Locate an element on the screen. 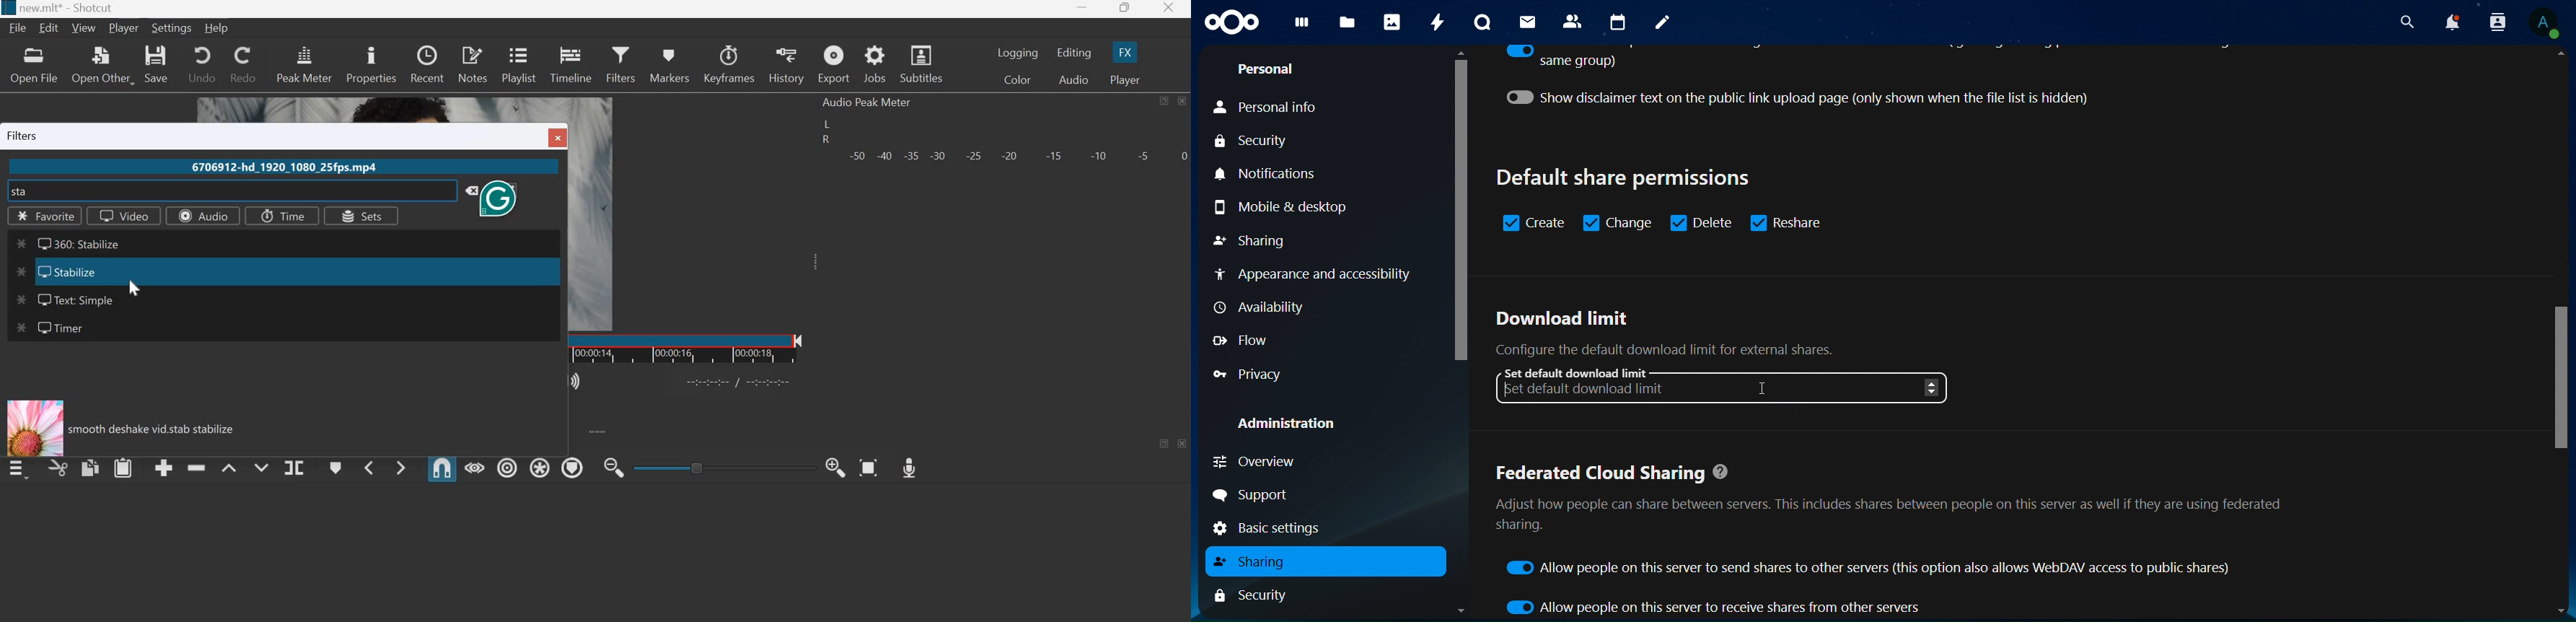 Image resolution: width=2576 pixels, height=644 pixels. Timeline is located at coordinates (704, 348).